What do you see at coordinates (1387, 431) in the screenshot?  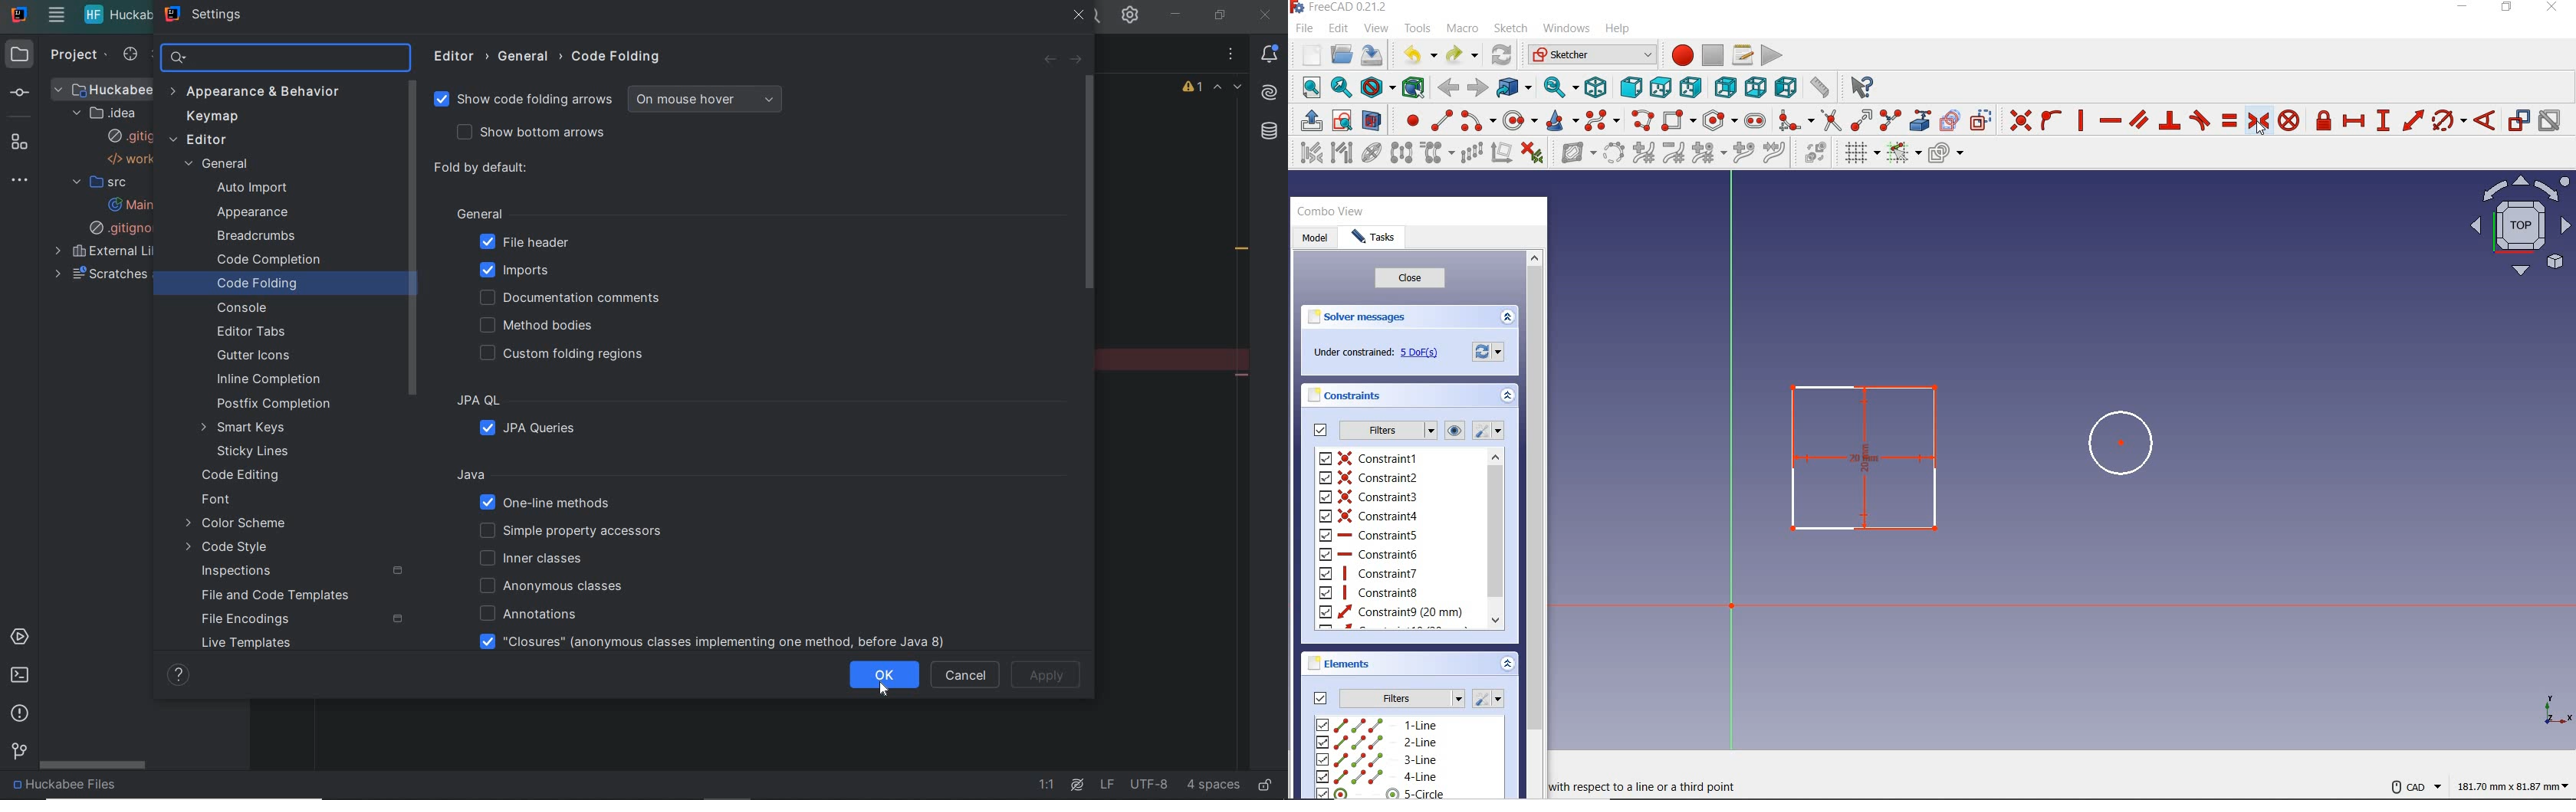 I see `filters` at bounding box center [1387, 431].